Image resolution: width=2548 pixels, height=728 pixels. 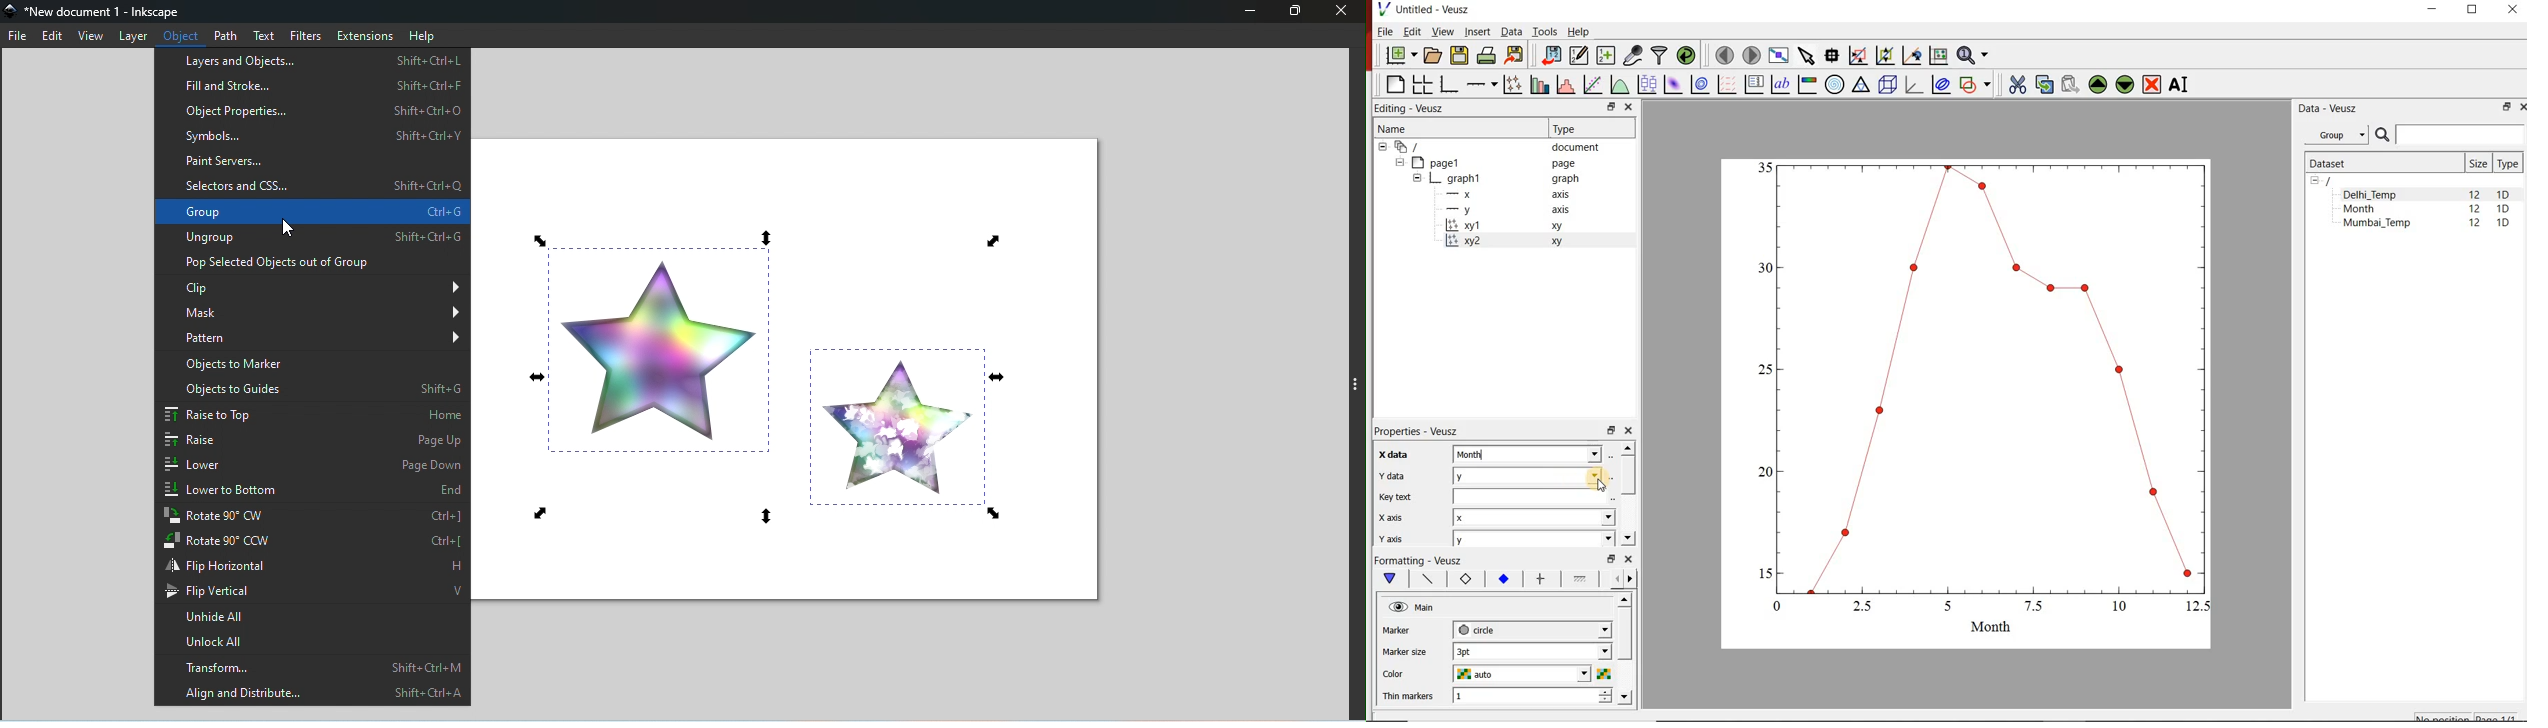 What do you see at coordinates (54, 35) in the screenshot?
I see `Edit` at bounding box center [54, 35].